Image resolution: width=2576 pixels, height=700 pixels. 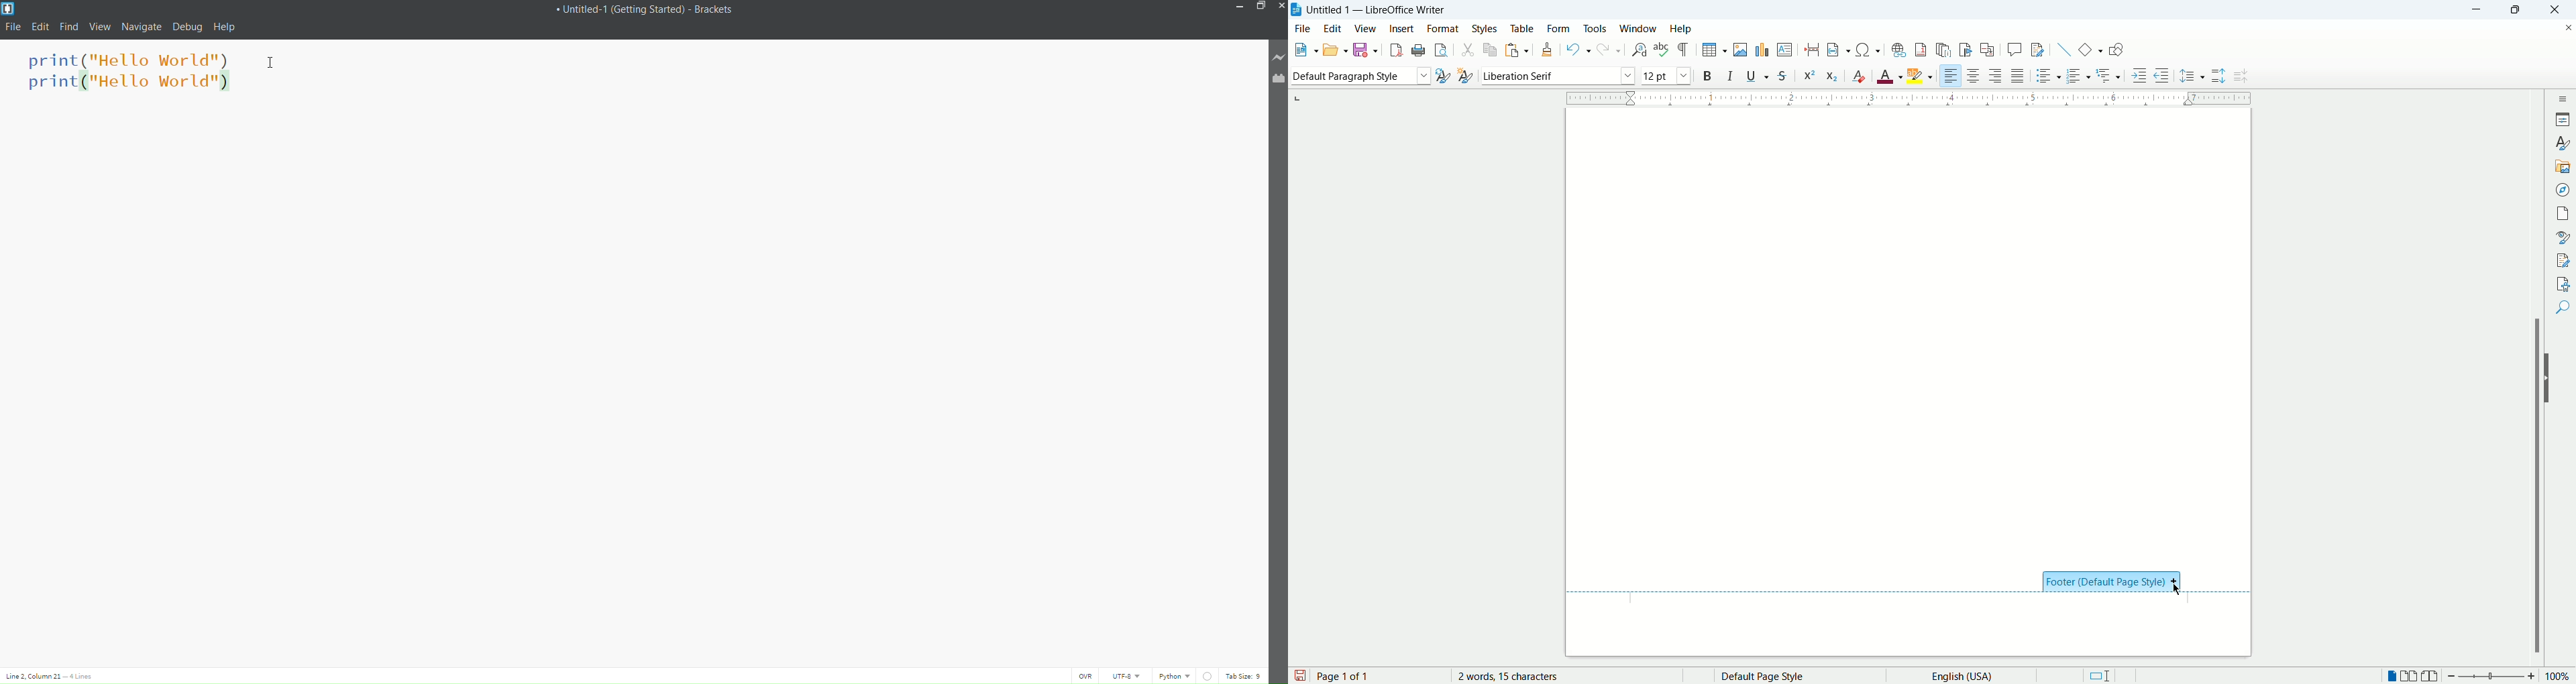 I want to click on help, so click(x=226, y=25).